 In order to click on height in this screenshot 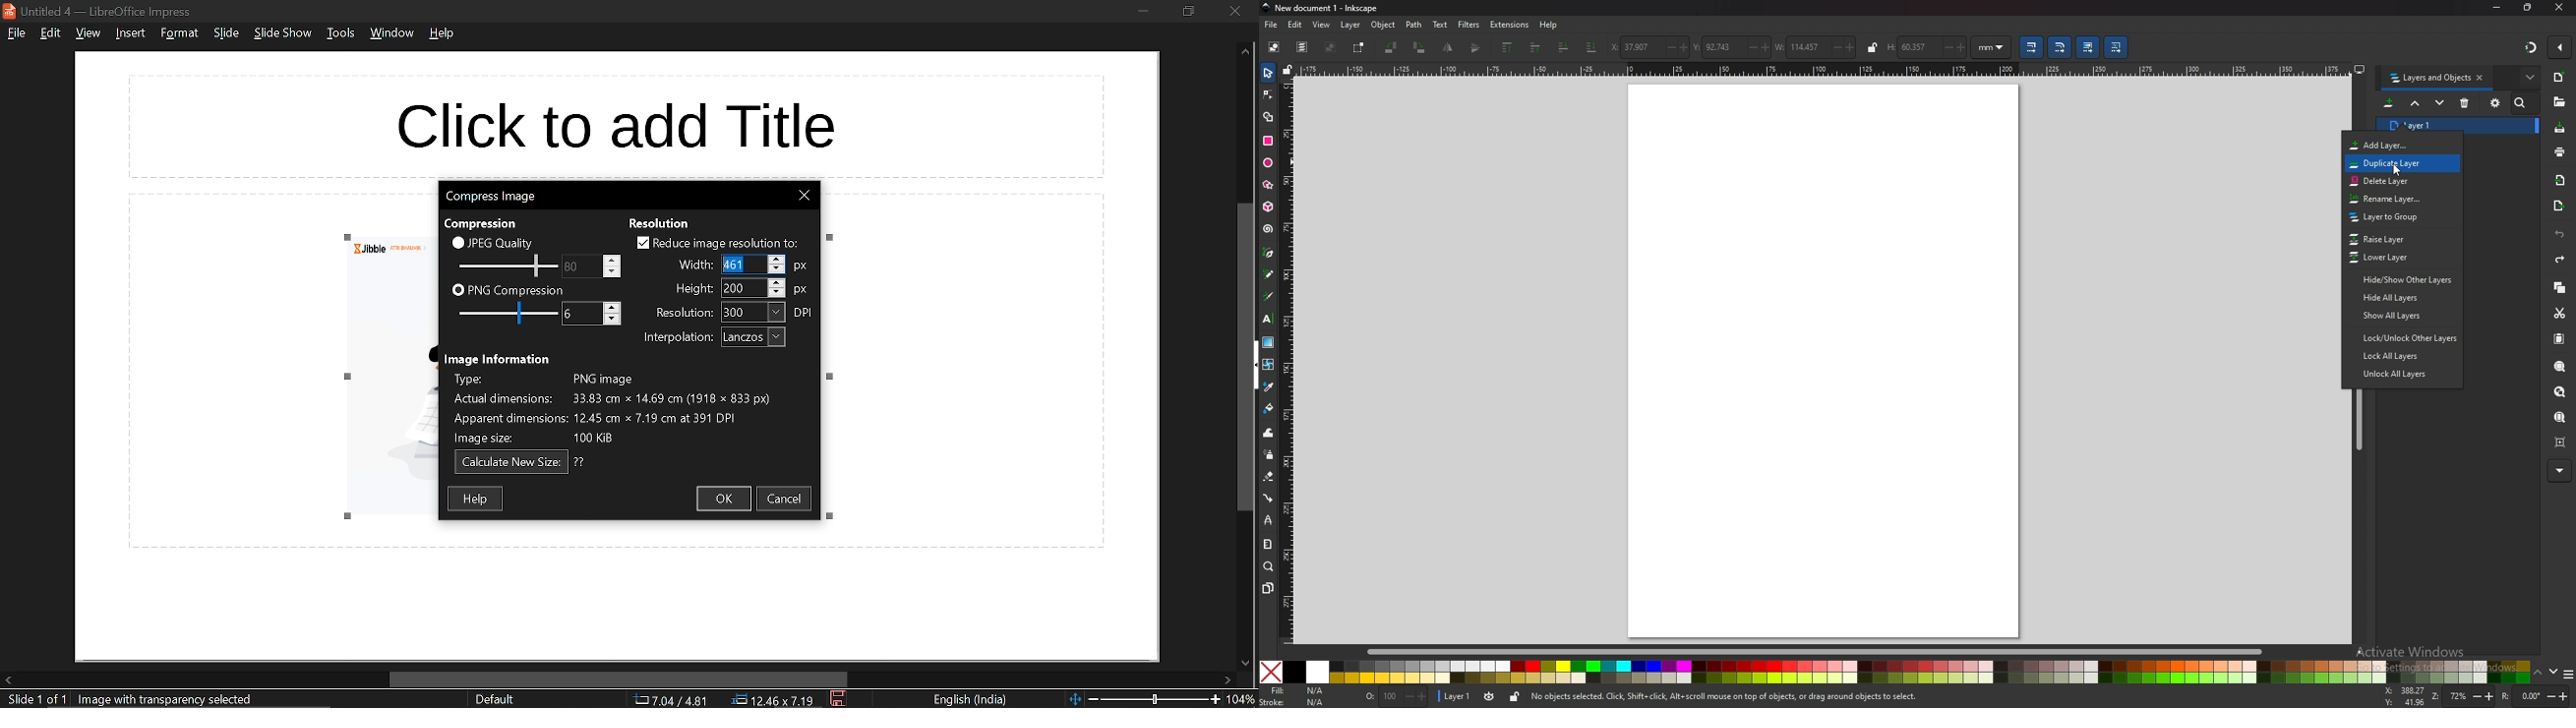, I will do `click(1908, 47)`.